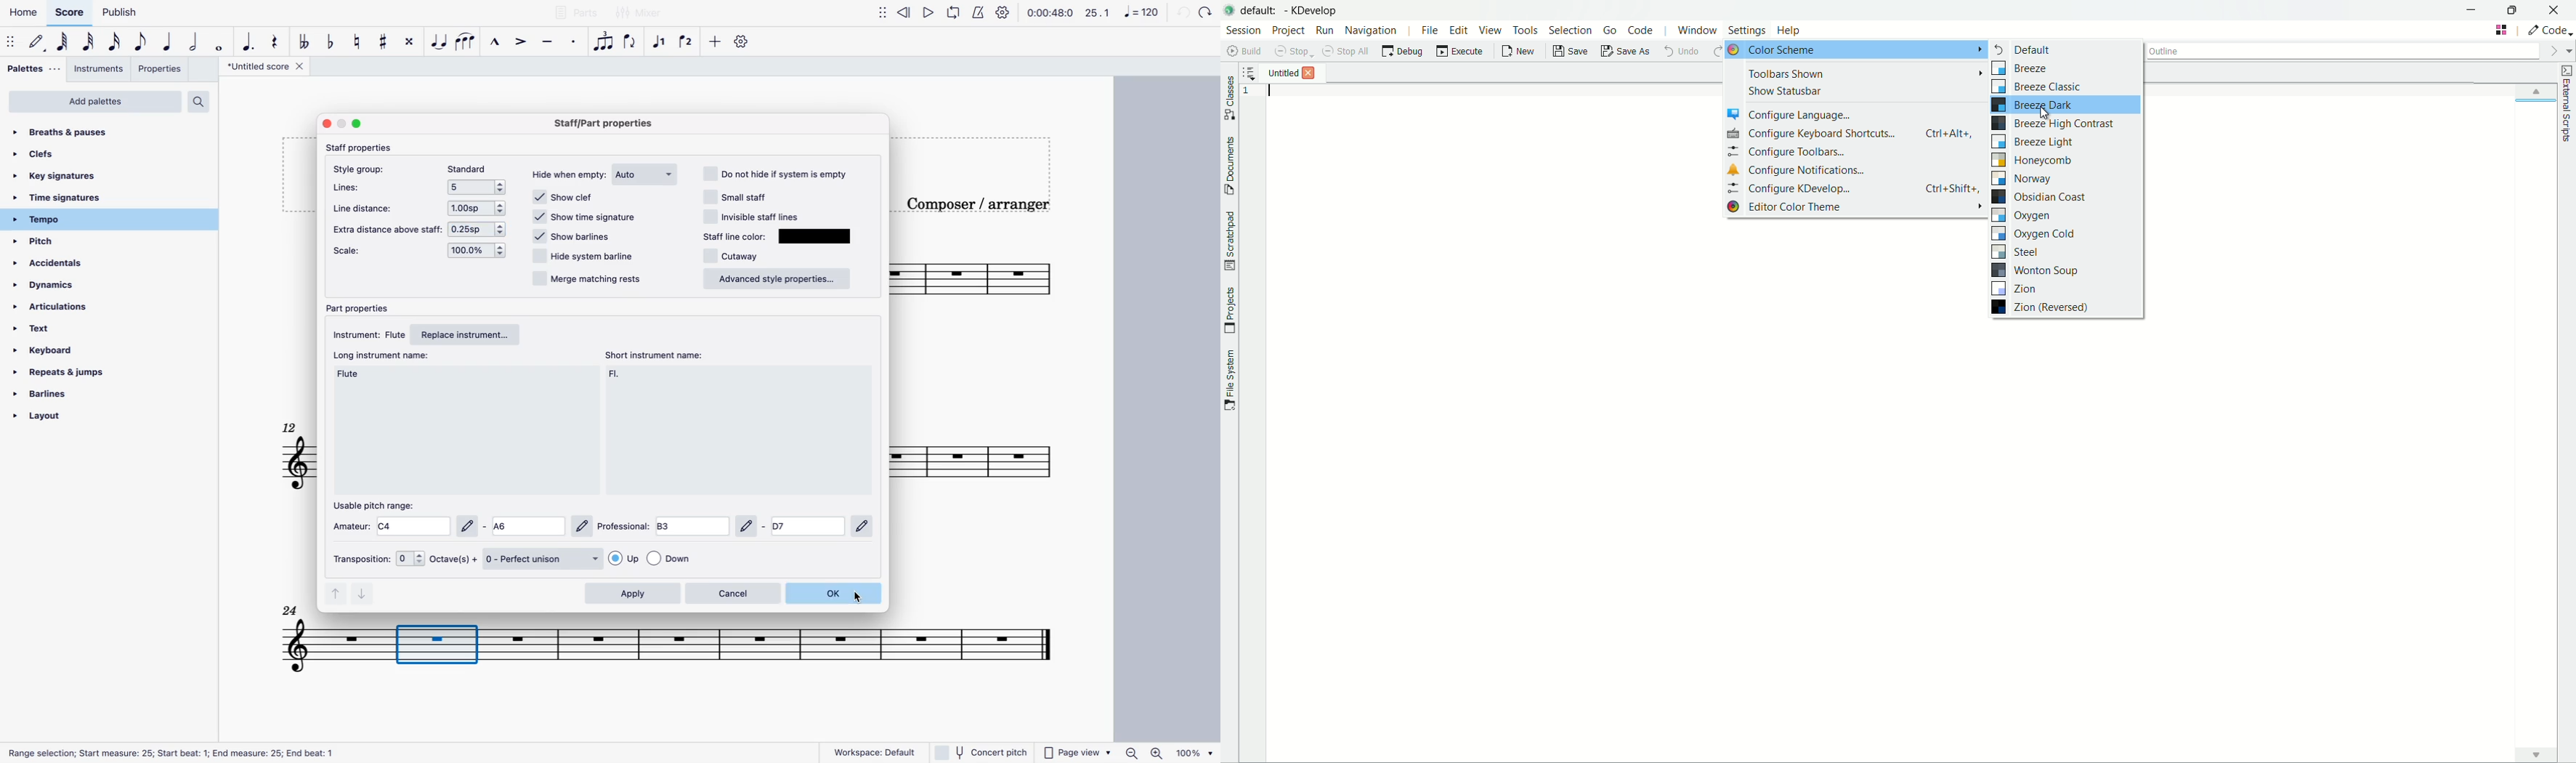 The width and height of the screenshot is (2576, 784). I want to click on options, so click(479, 187).